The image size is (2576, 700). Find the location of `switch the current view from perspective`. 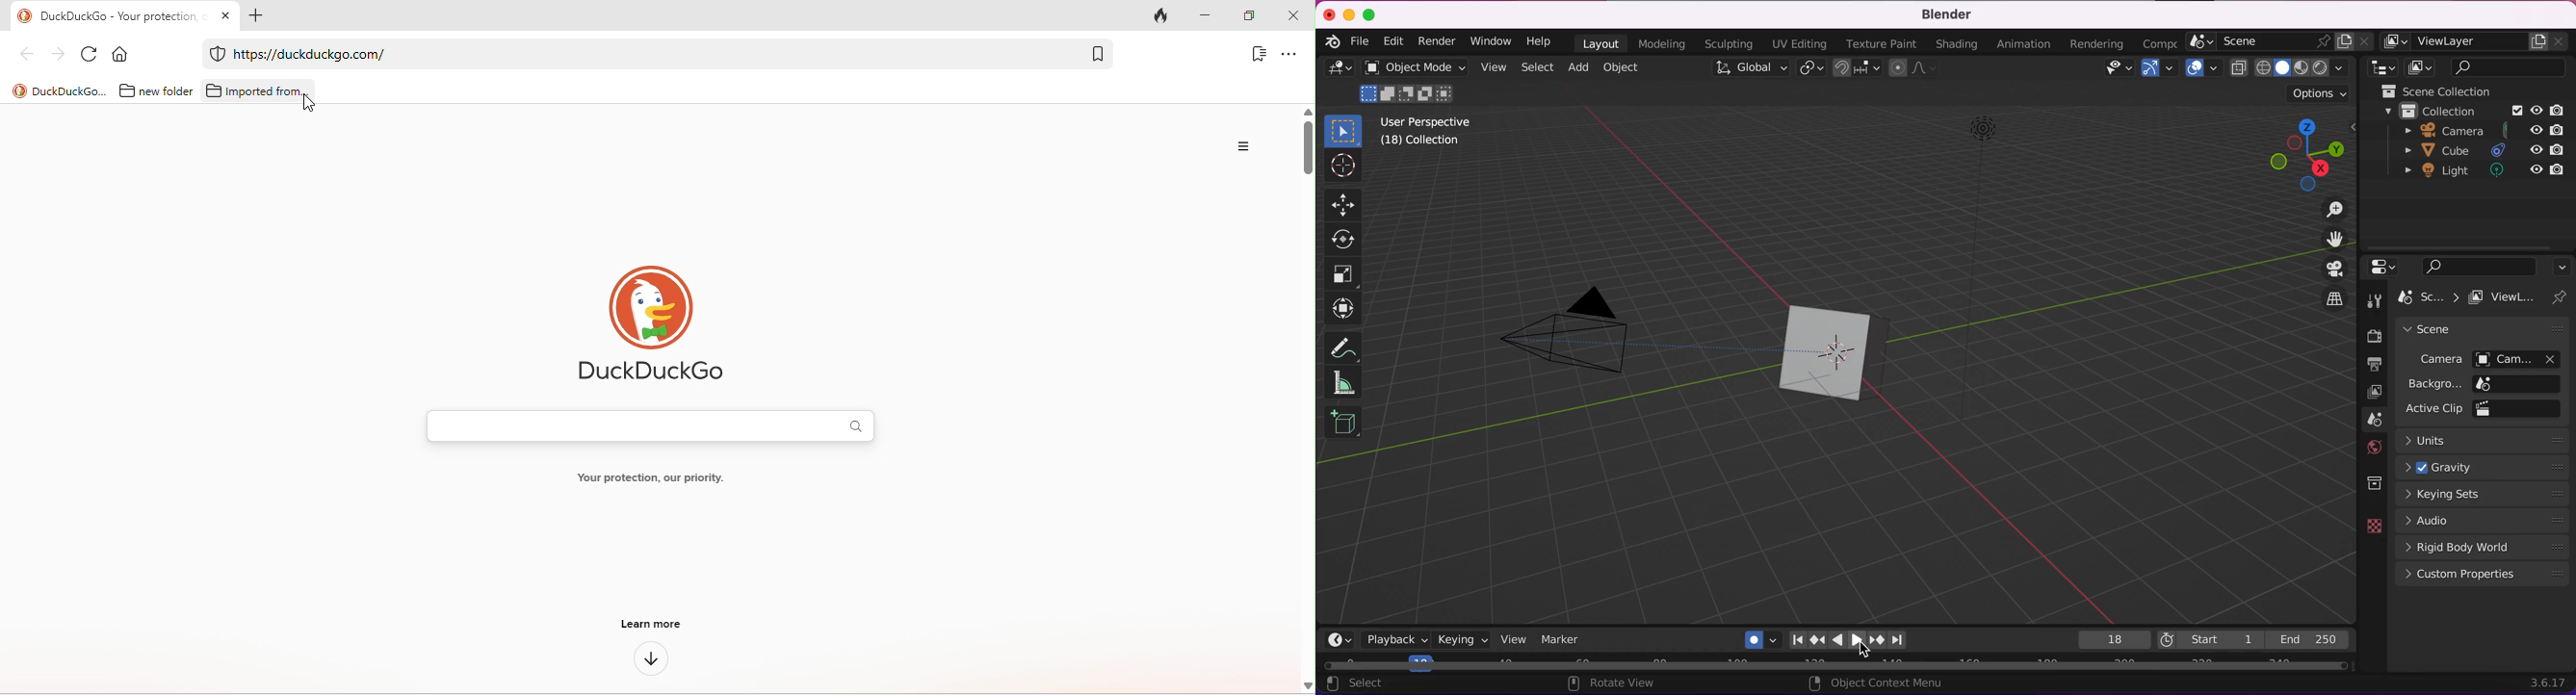

switch the current view from perspective is located at coordinates (2330, 300).